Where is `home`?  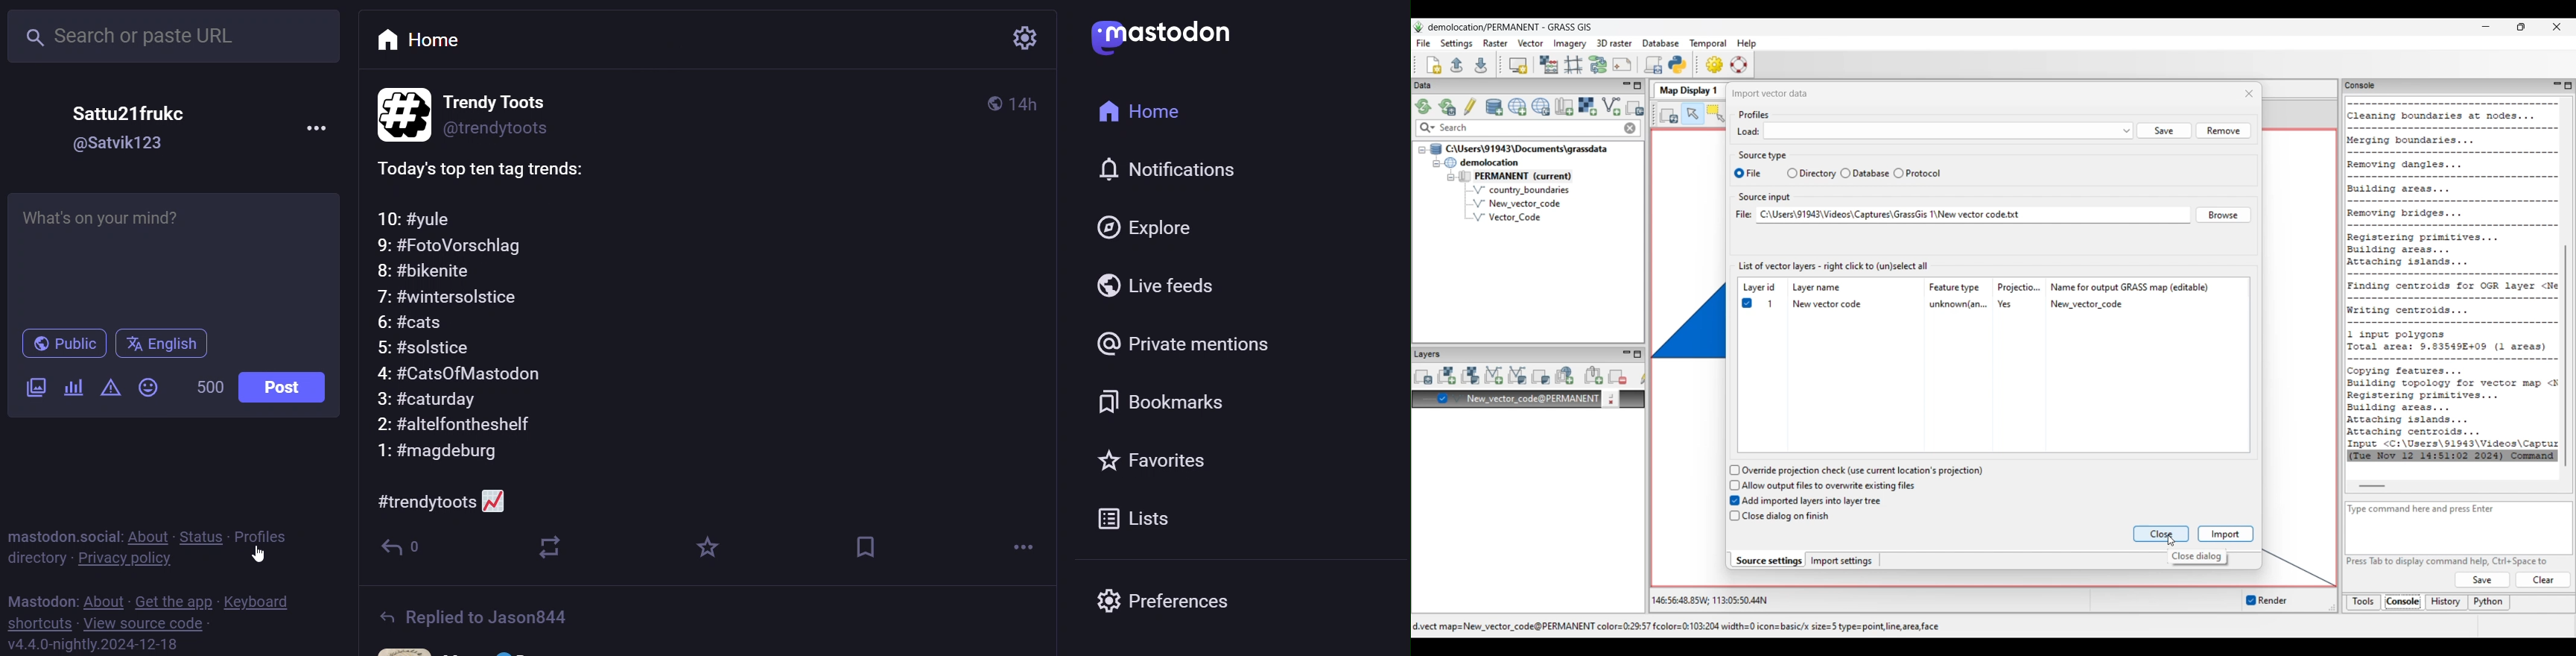
home is located at coordinates (427, 39).